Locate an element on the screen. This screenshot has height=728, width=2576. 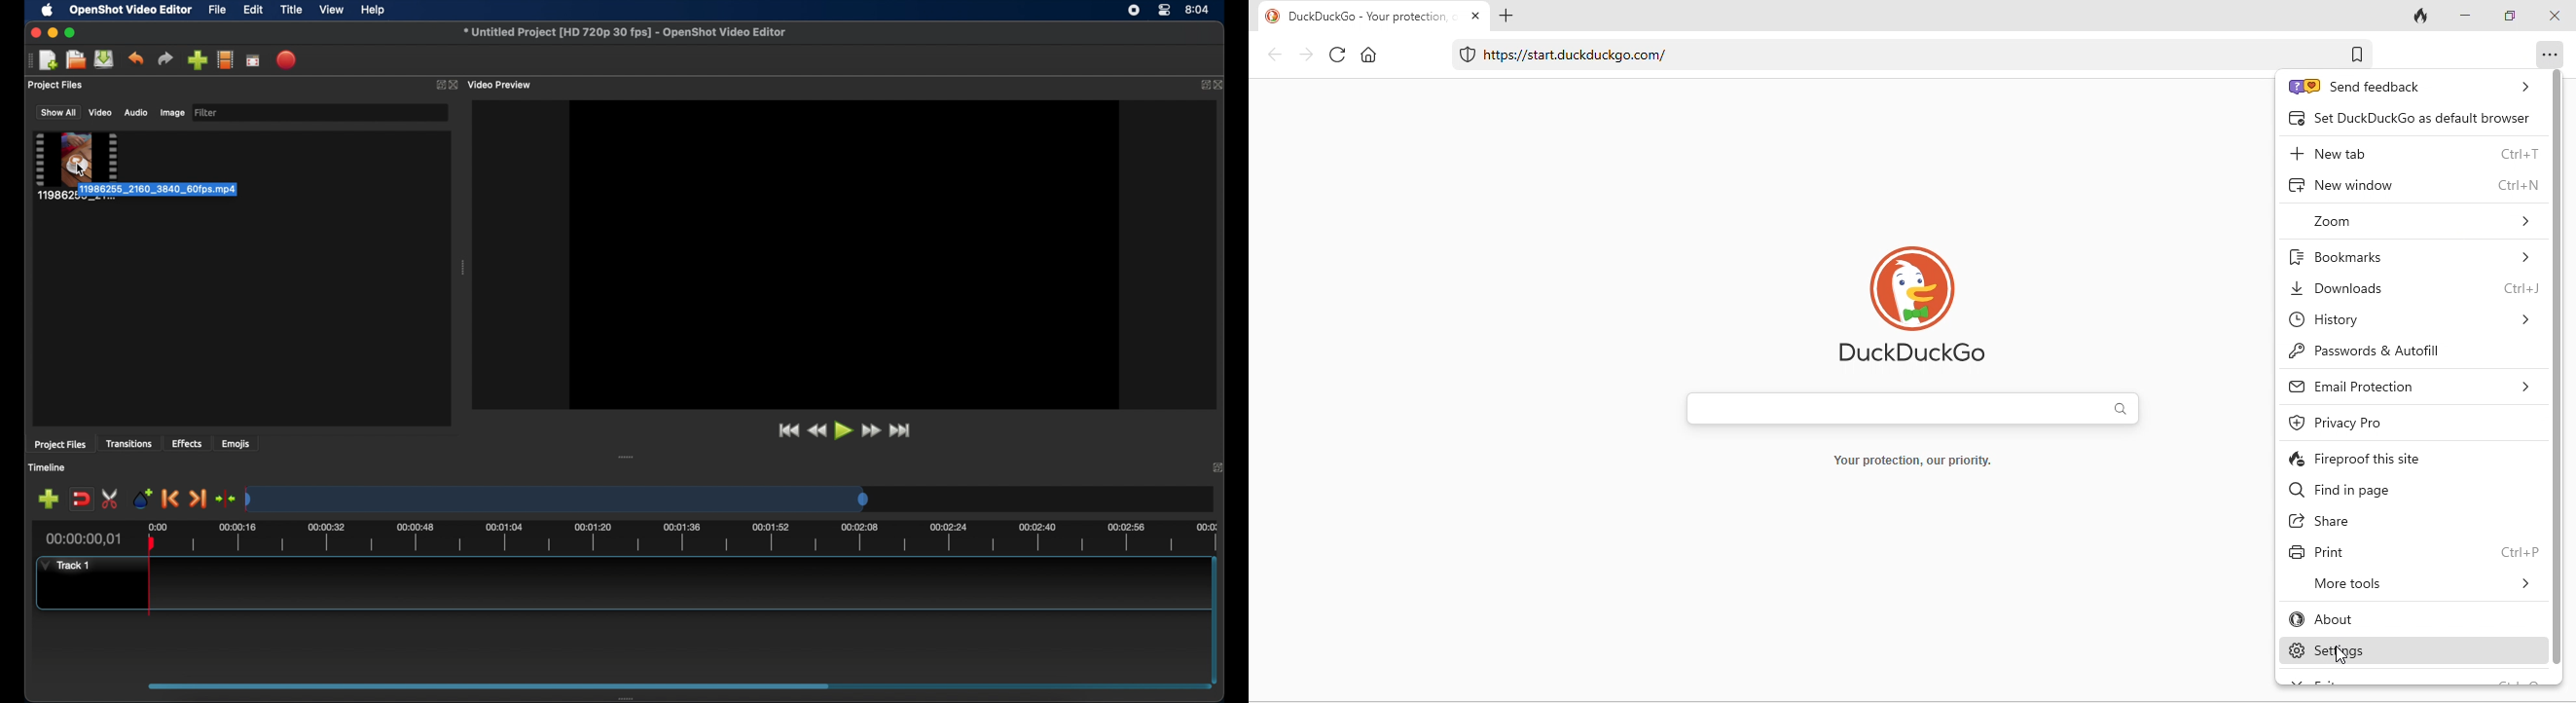
redo is located at coordinates (165, 58).